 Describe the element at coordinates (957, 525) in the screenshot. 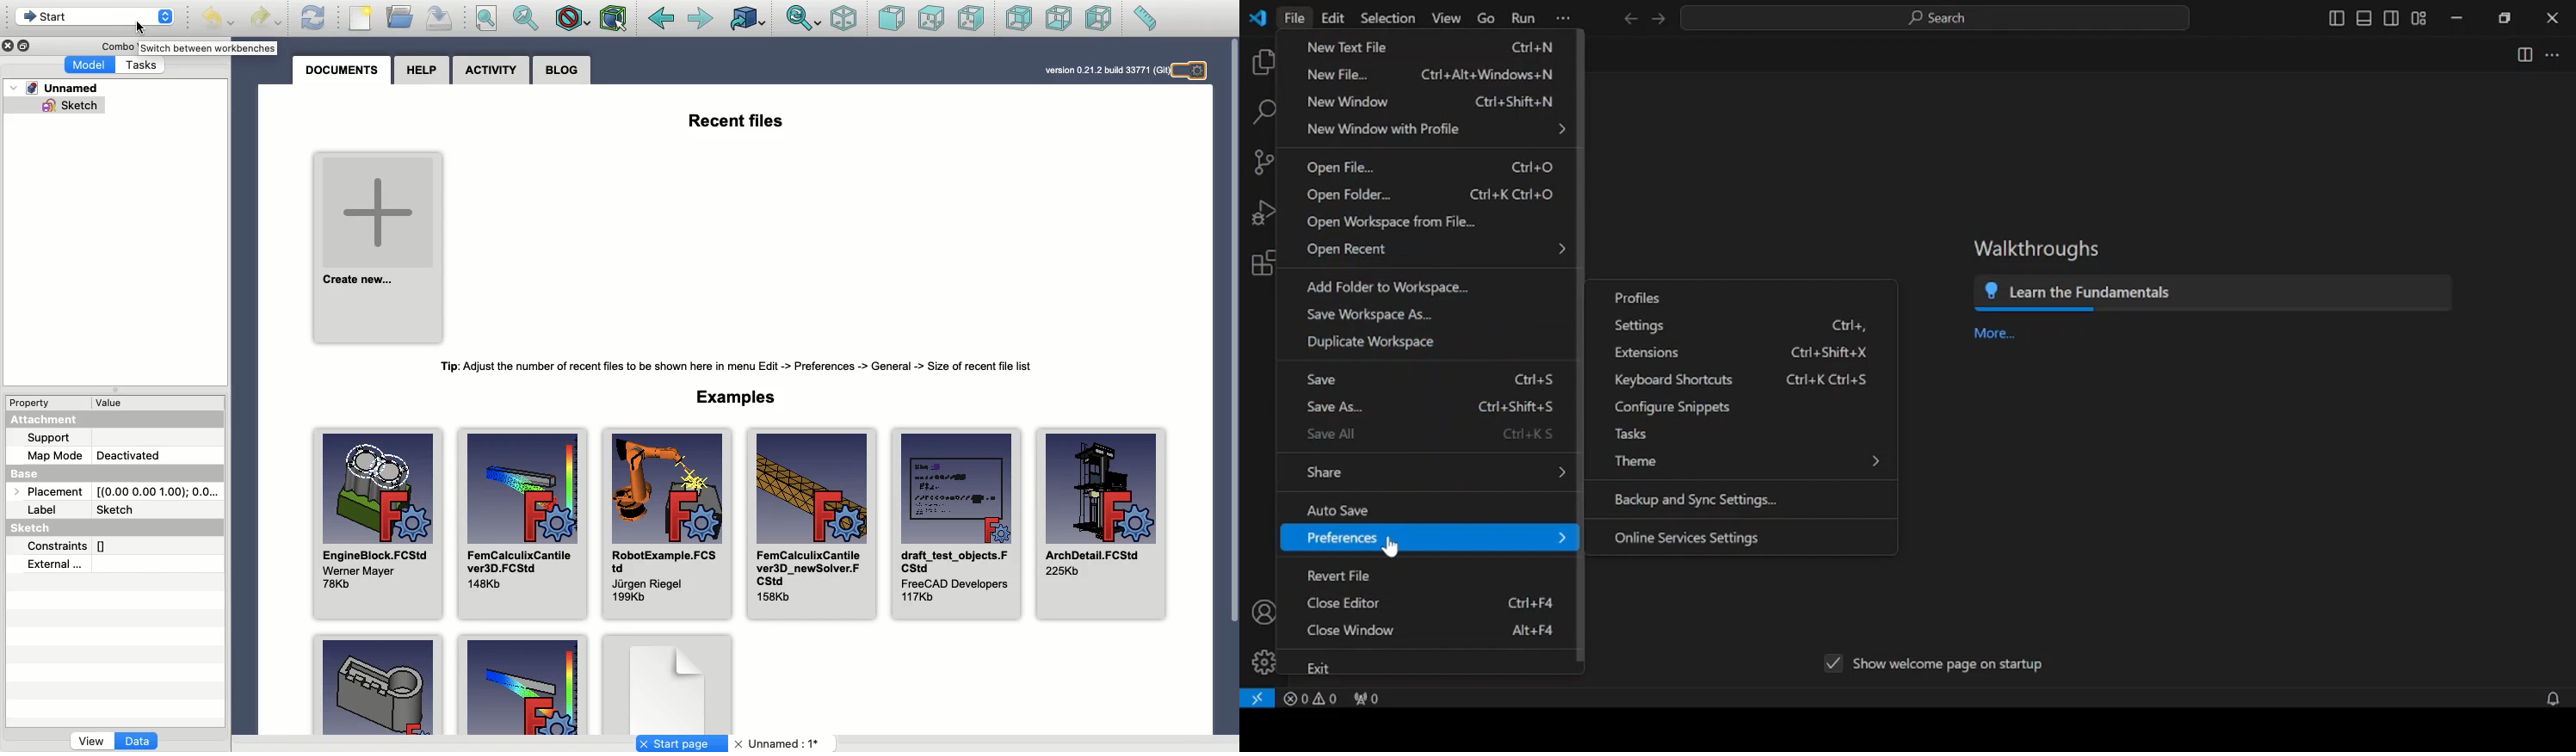

I see `draft_test_objects` at that location.